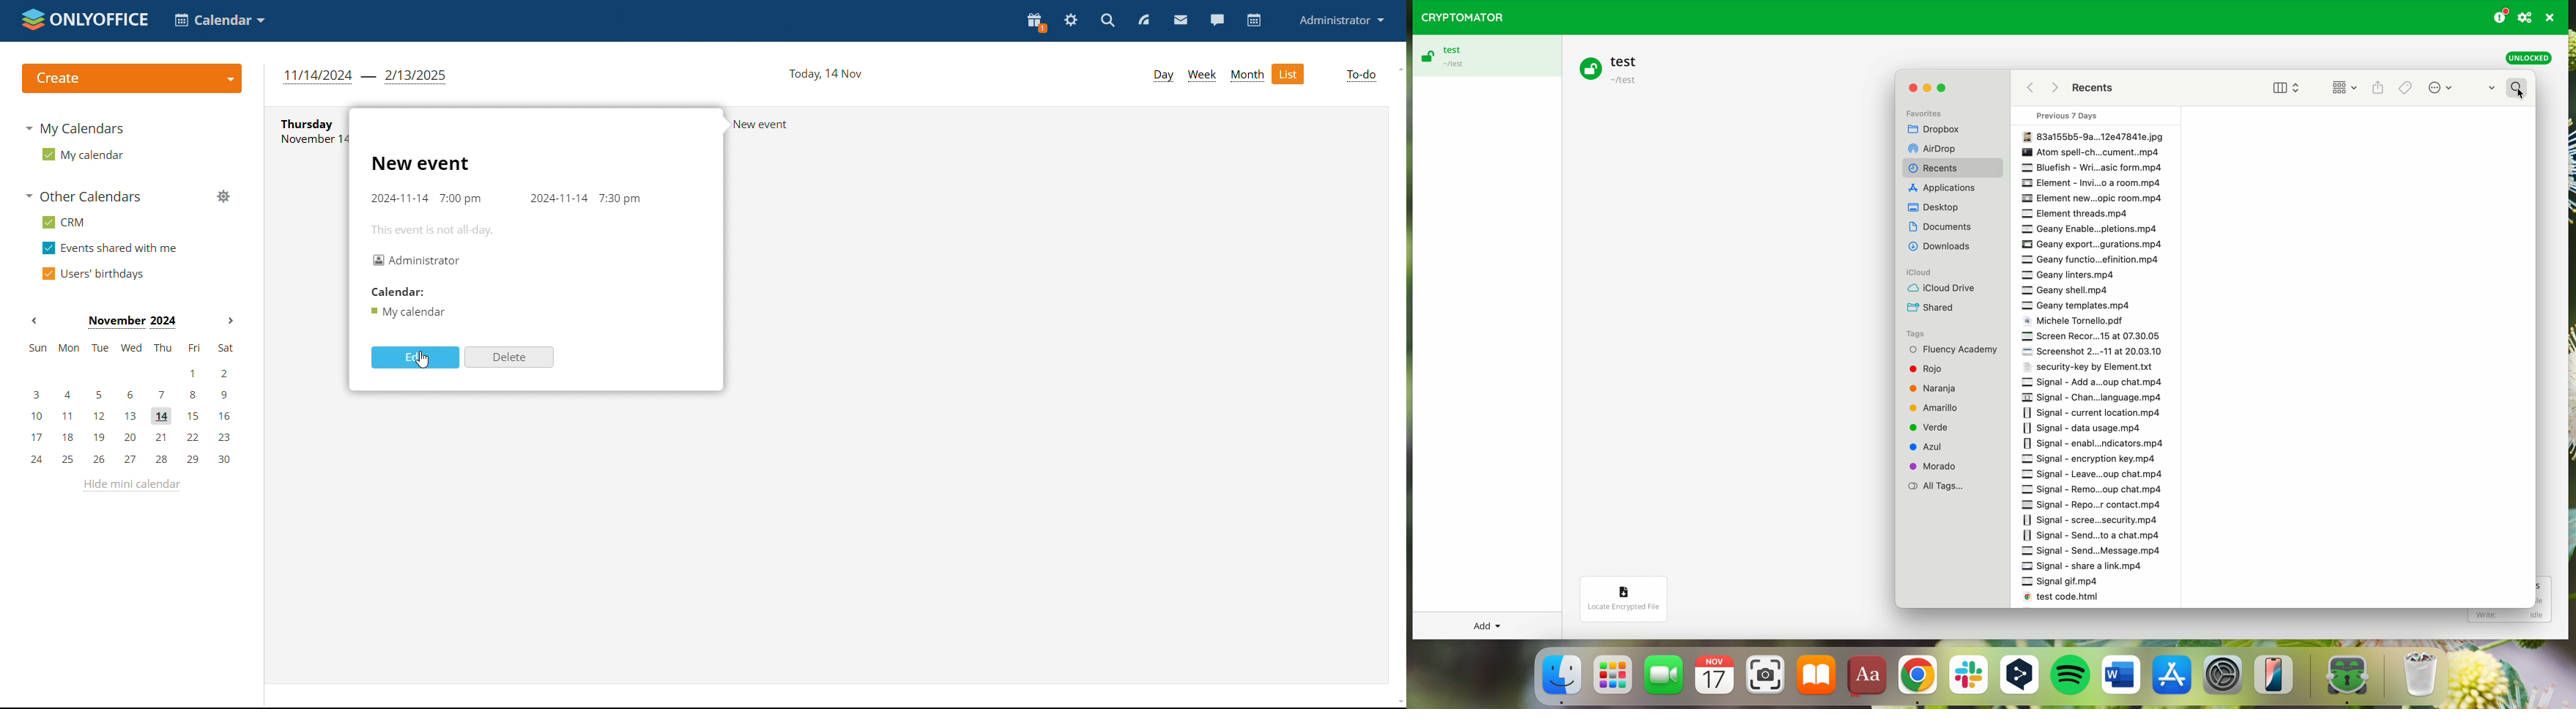 Image resolution: width=2576 pixels, height=728 pixels. What do you see at coordinates (2072, 213) in the screenshot?
I see `Element threads` at bounding box center [2072, 213].